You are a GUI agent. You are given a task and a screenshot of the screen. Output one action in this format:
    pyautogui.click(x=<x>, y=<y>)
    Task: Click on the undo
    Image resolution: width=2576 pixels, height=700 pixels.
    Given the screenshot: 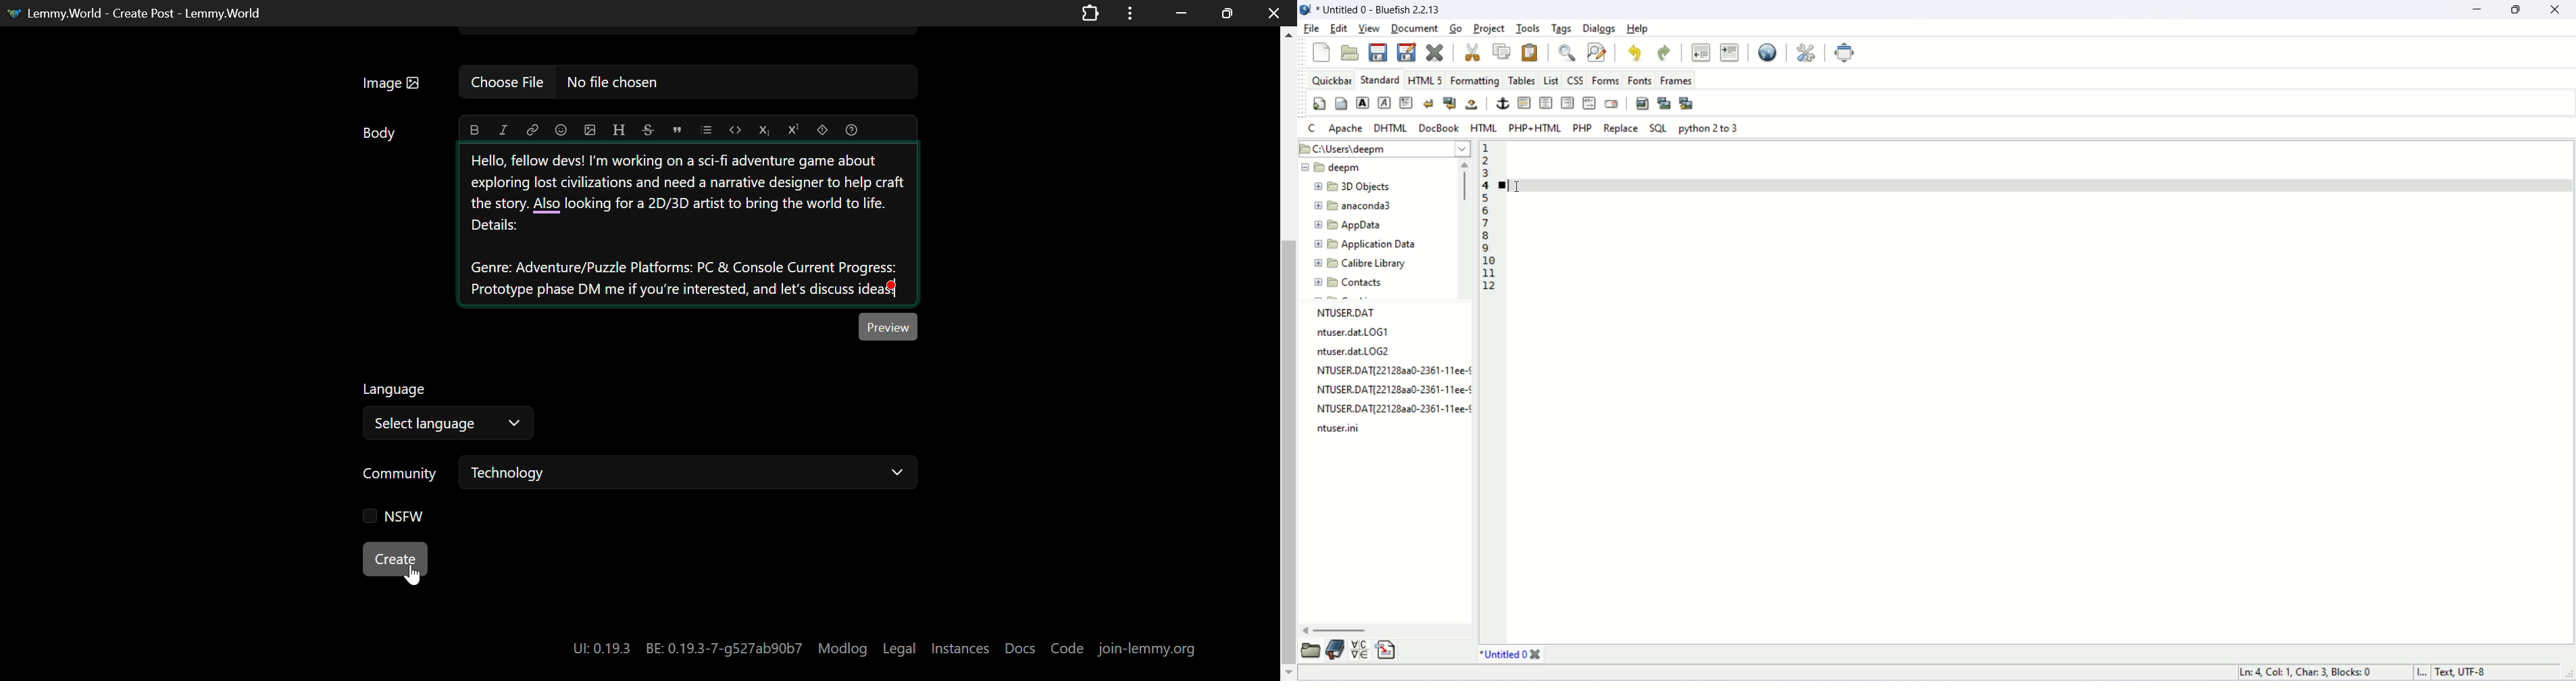 What is the action you would take?
    pyautogui.click(x=1634, y=54)
    